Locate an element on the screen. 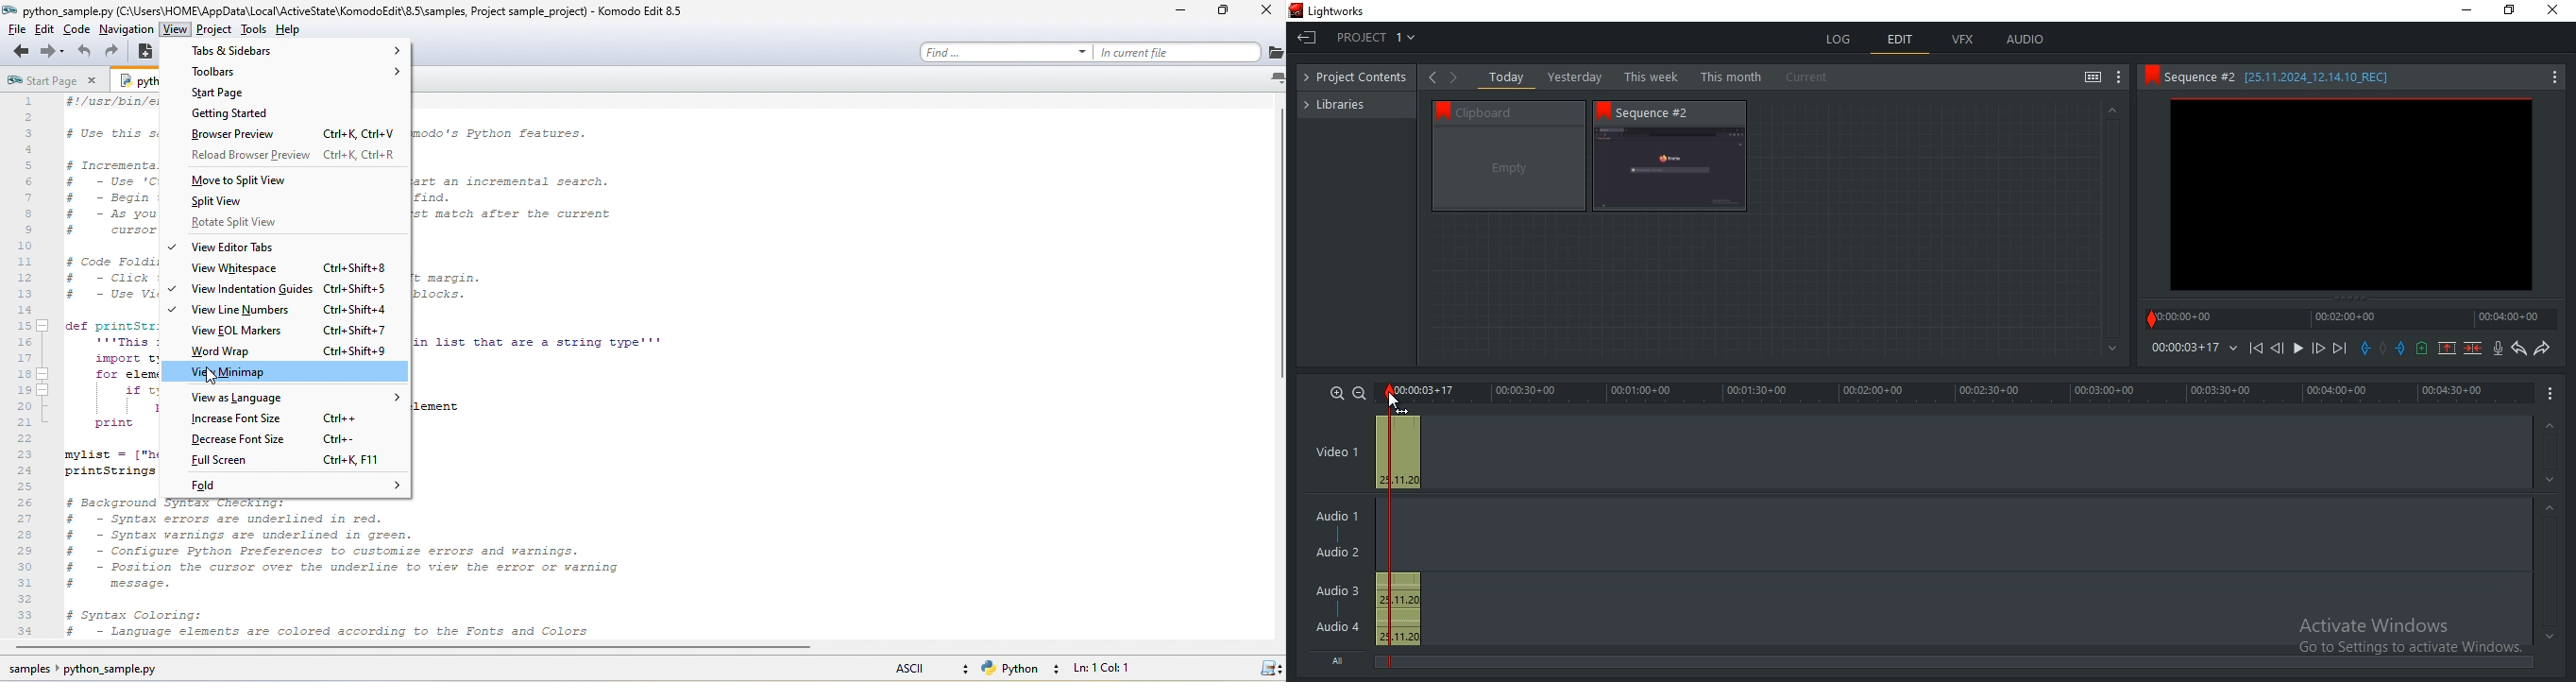  project is located at coordinates (1361, 78).